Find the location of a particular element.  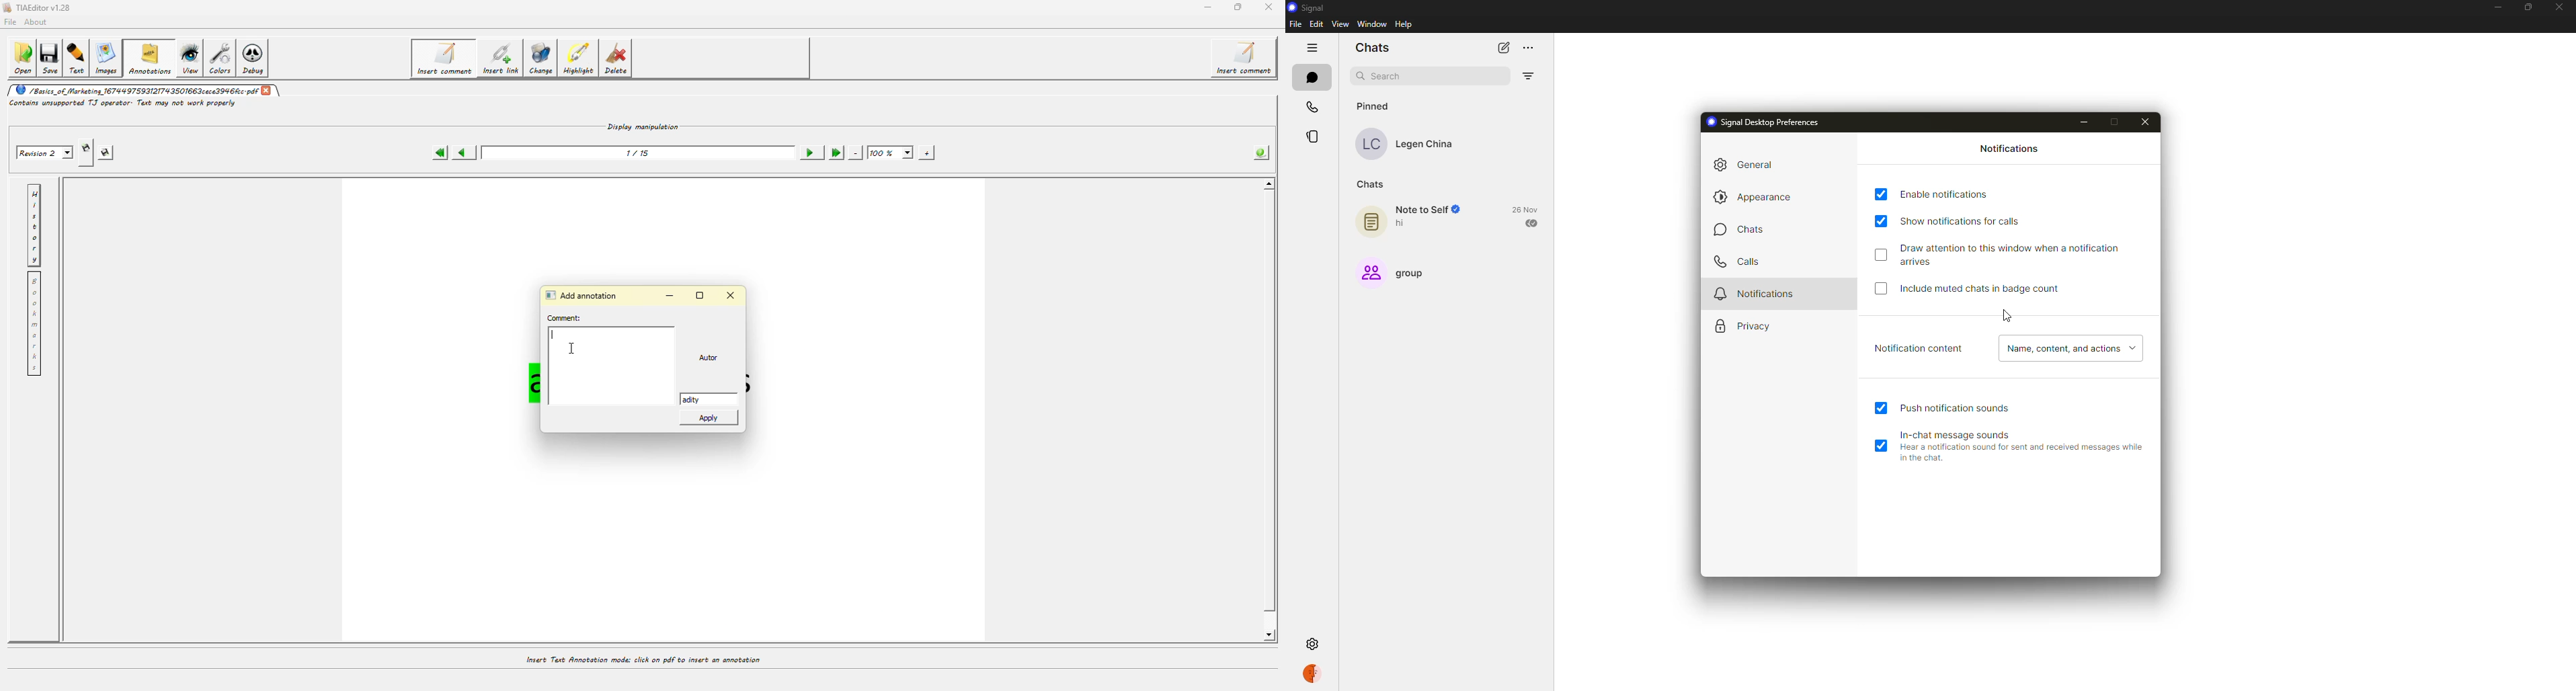

contact is located at coordinates (1414, 142).